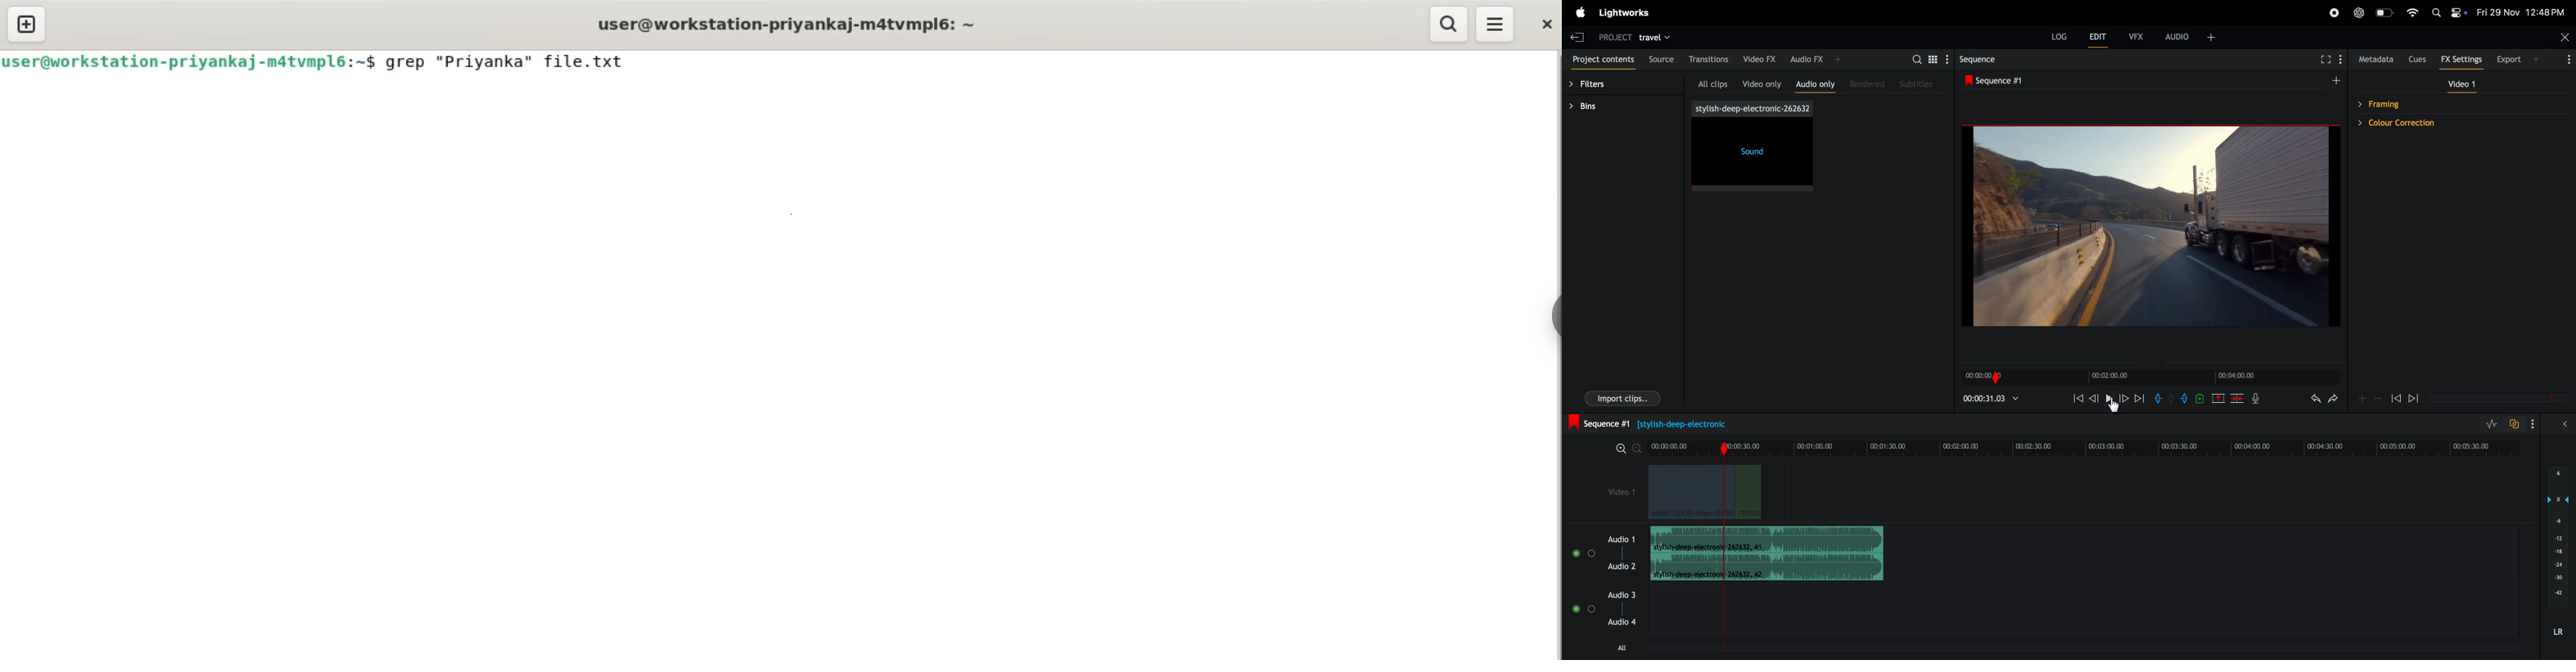  Describe the element at coordinates (2195, 58) in the screenshot. I see `show menu` at that location.